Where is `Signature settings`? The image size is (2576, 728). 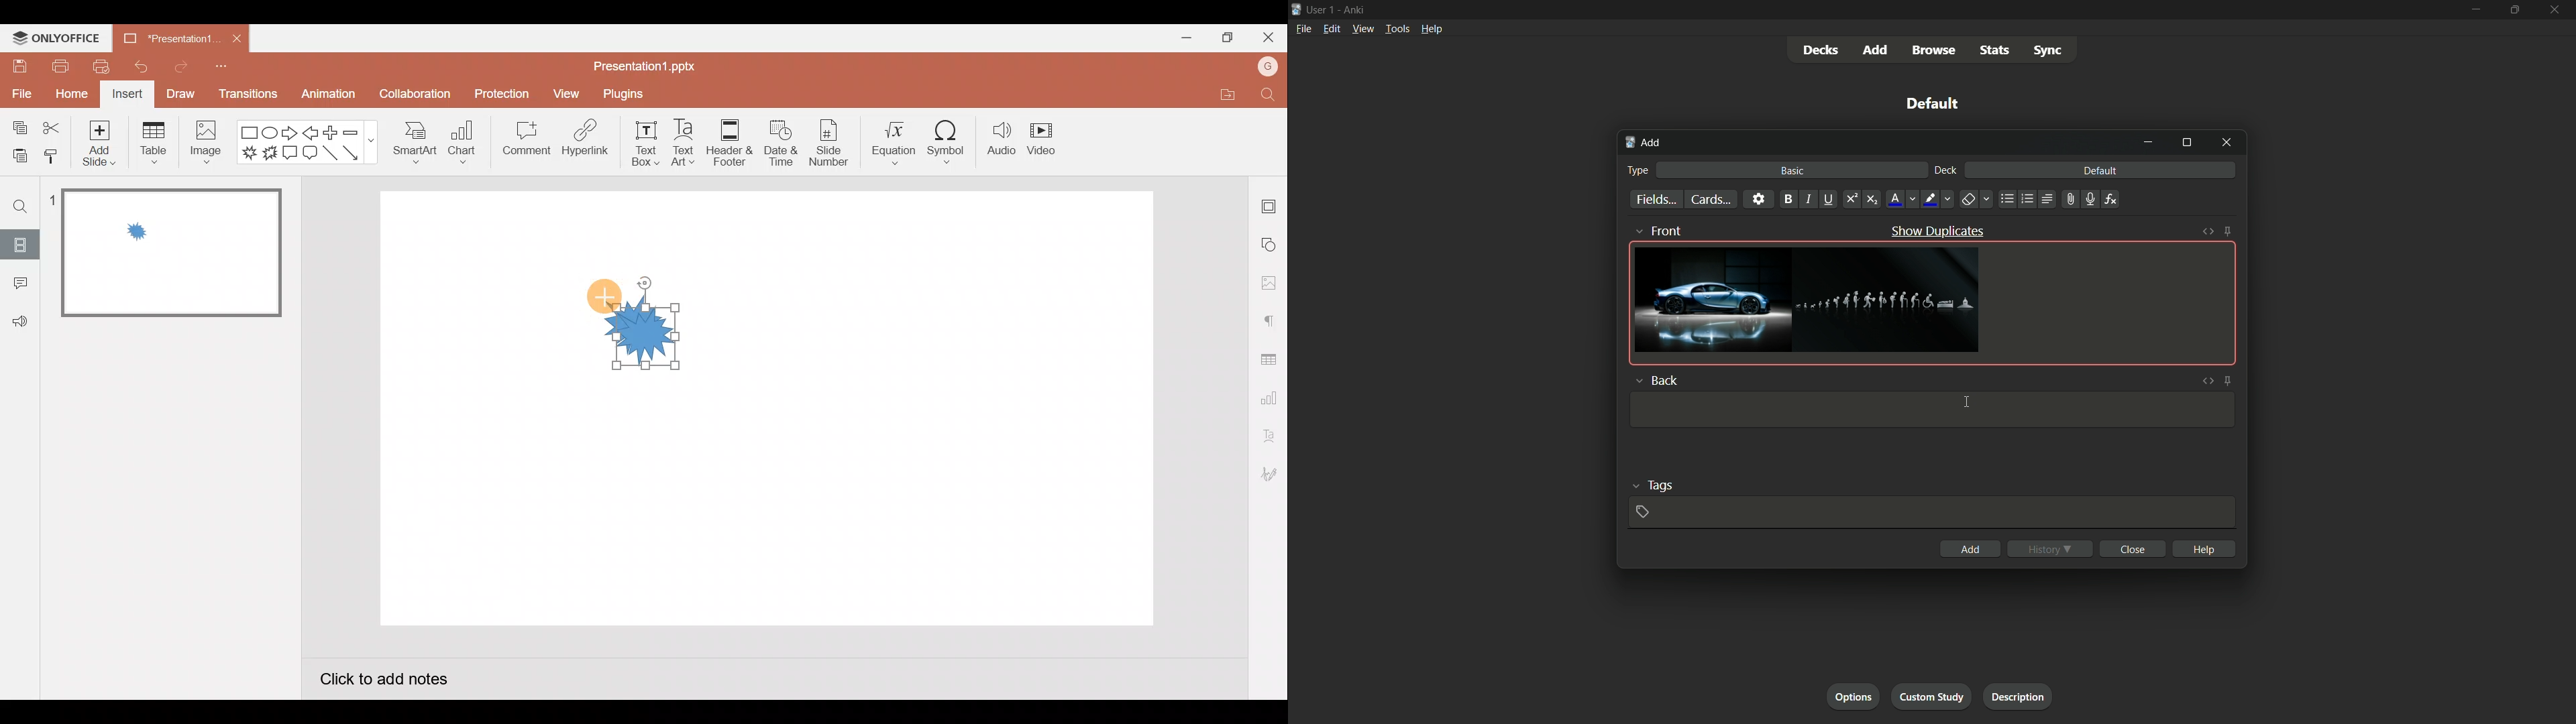
Signature settings is located at coordinates (1271, 473).